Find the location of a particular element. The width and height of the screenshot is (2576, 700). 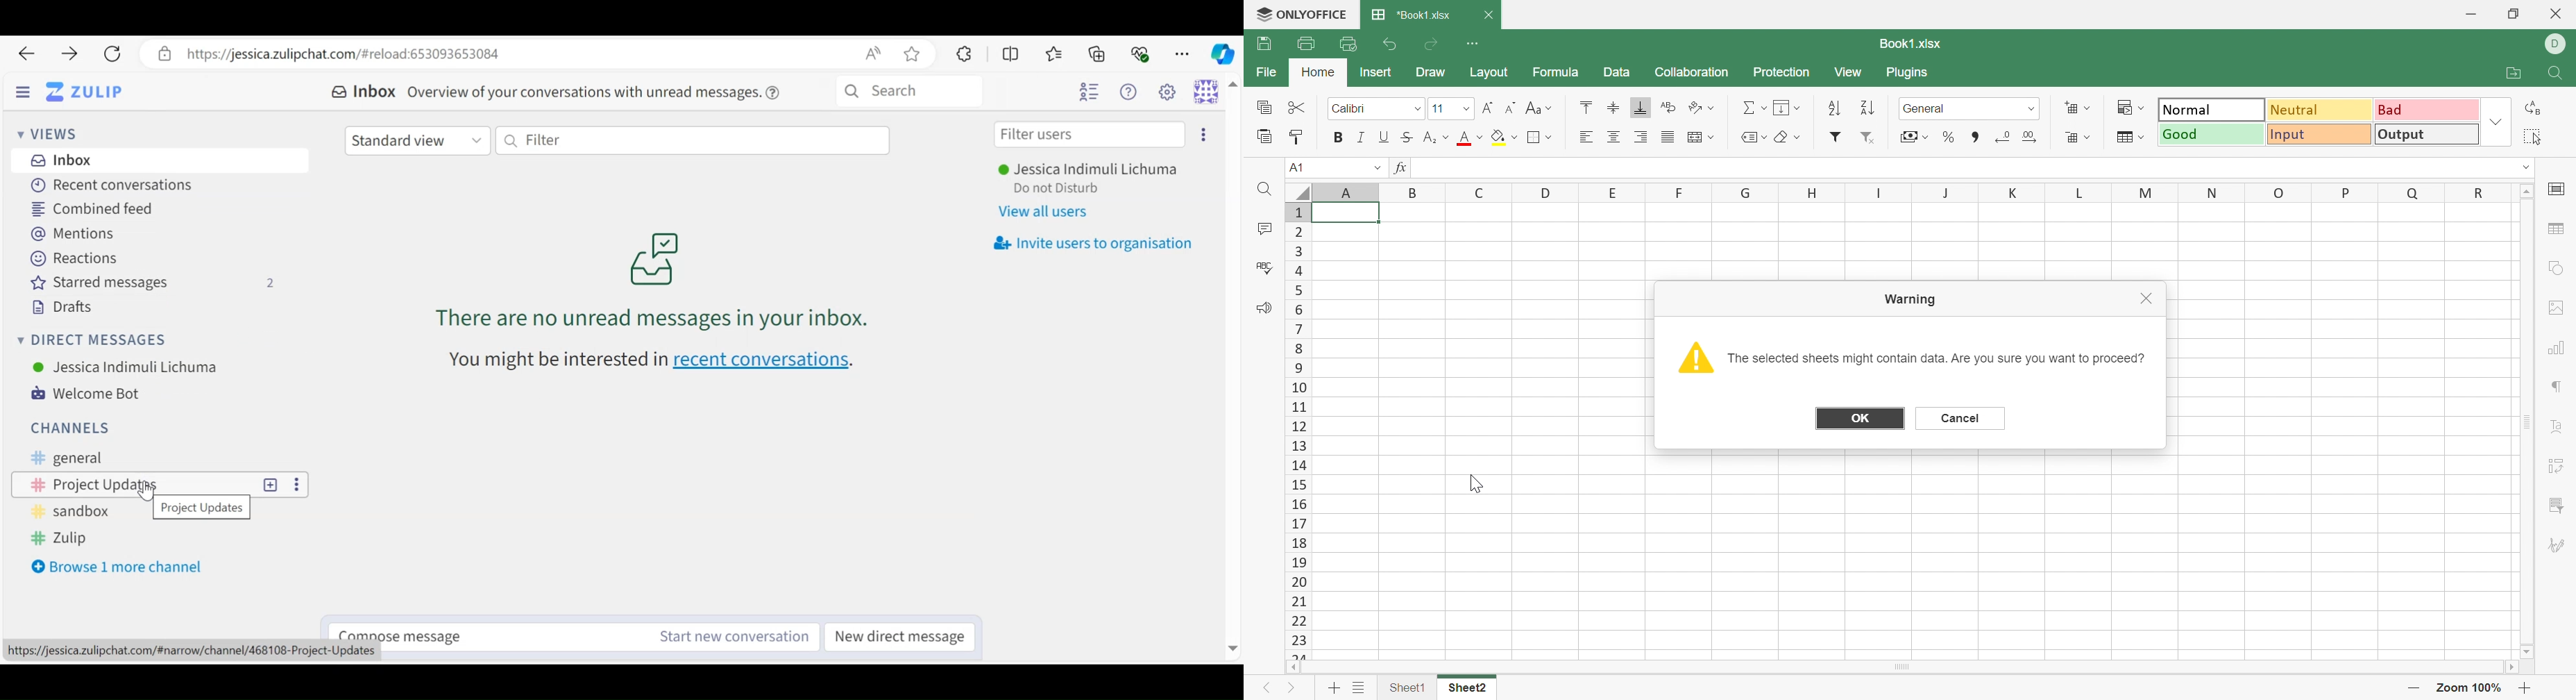

Channel is located at coordinates (161, 511).